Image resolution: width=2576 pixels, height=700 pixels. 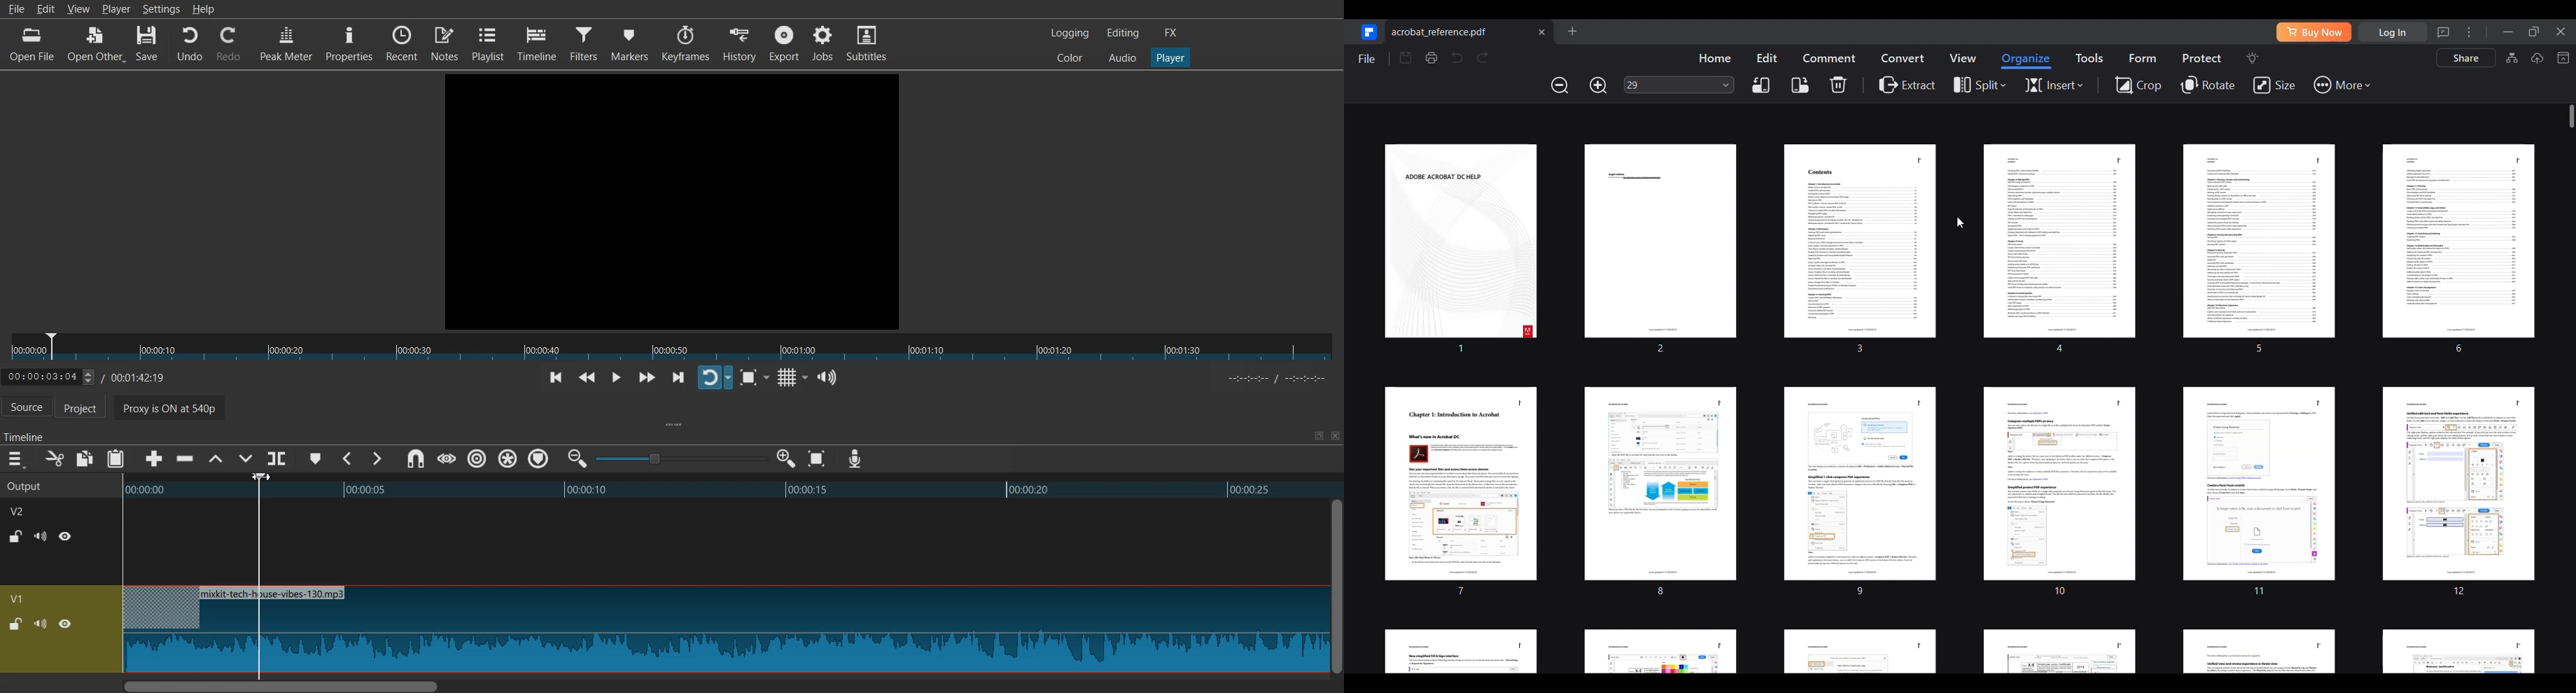 I want to click on Lift, so click(x=215, y=459).